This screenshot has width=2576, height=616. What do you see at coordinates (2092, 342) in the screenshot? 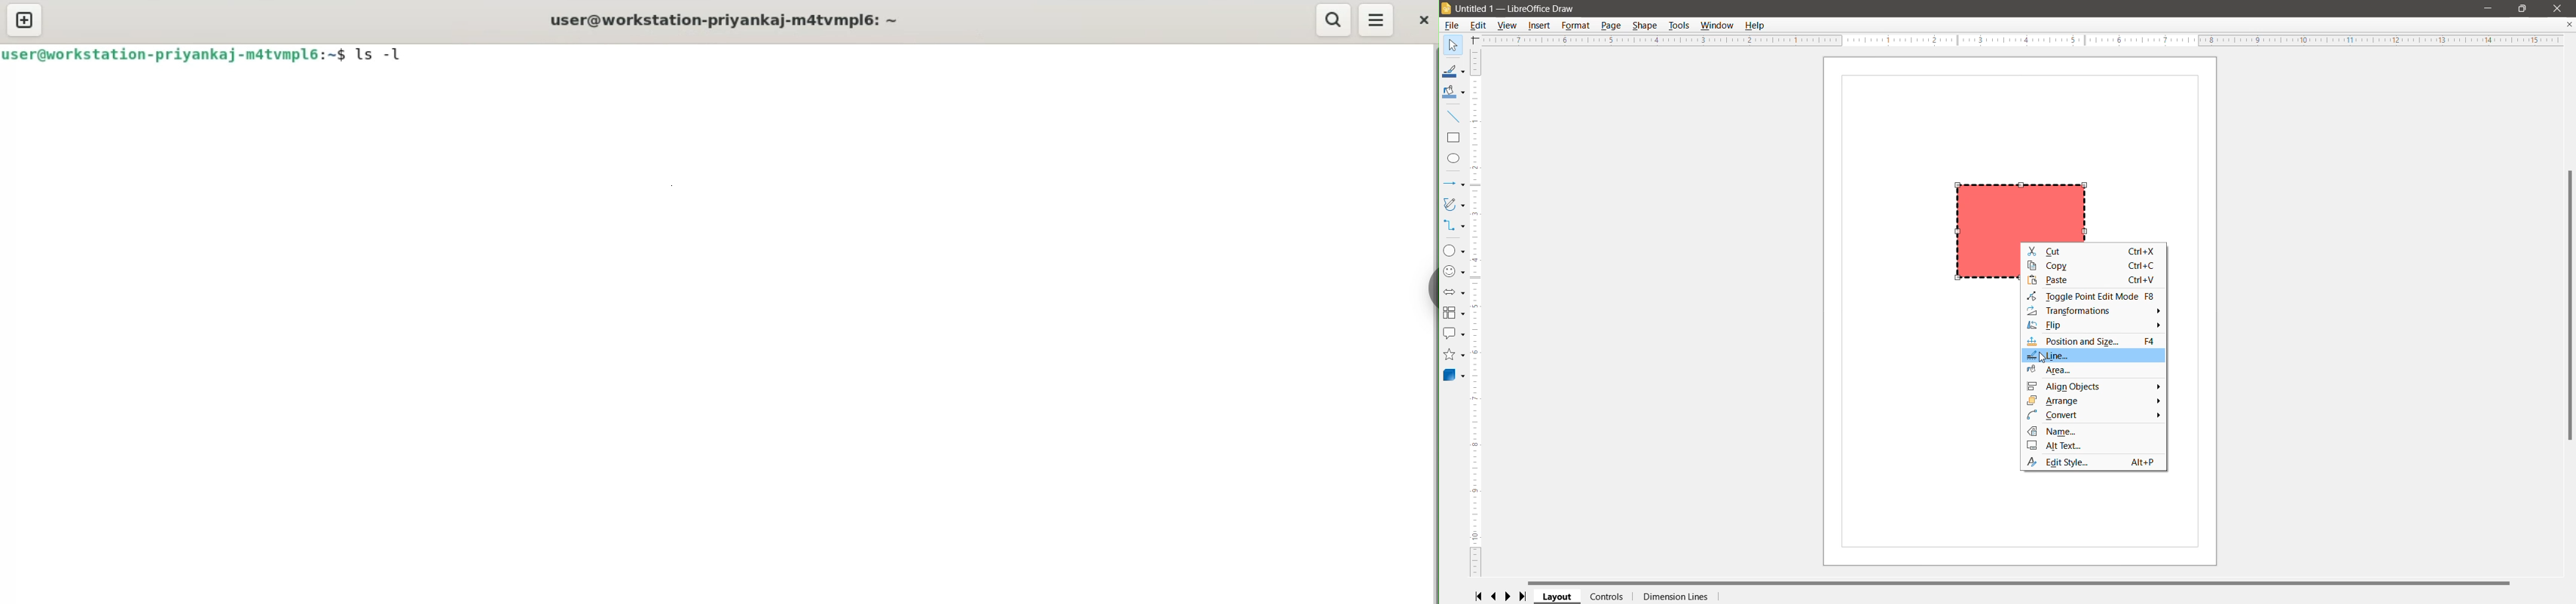
I see `Position and Size` at bounding box center [2092, 342].